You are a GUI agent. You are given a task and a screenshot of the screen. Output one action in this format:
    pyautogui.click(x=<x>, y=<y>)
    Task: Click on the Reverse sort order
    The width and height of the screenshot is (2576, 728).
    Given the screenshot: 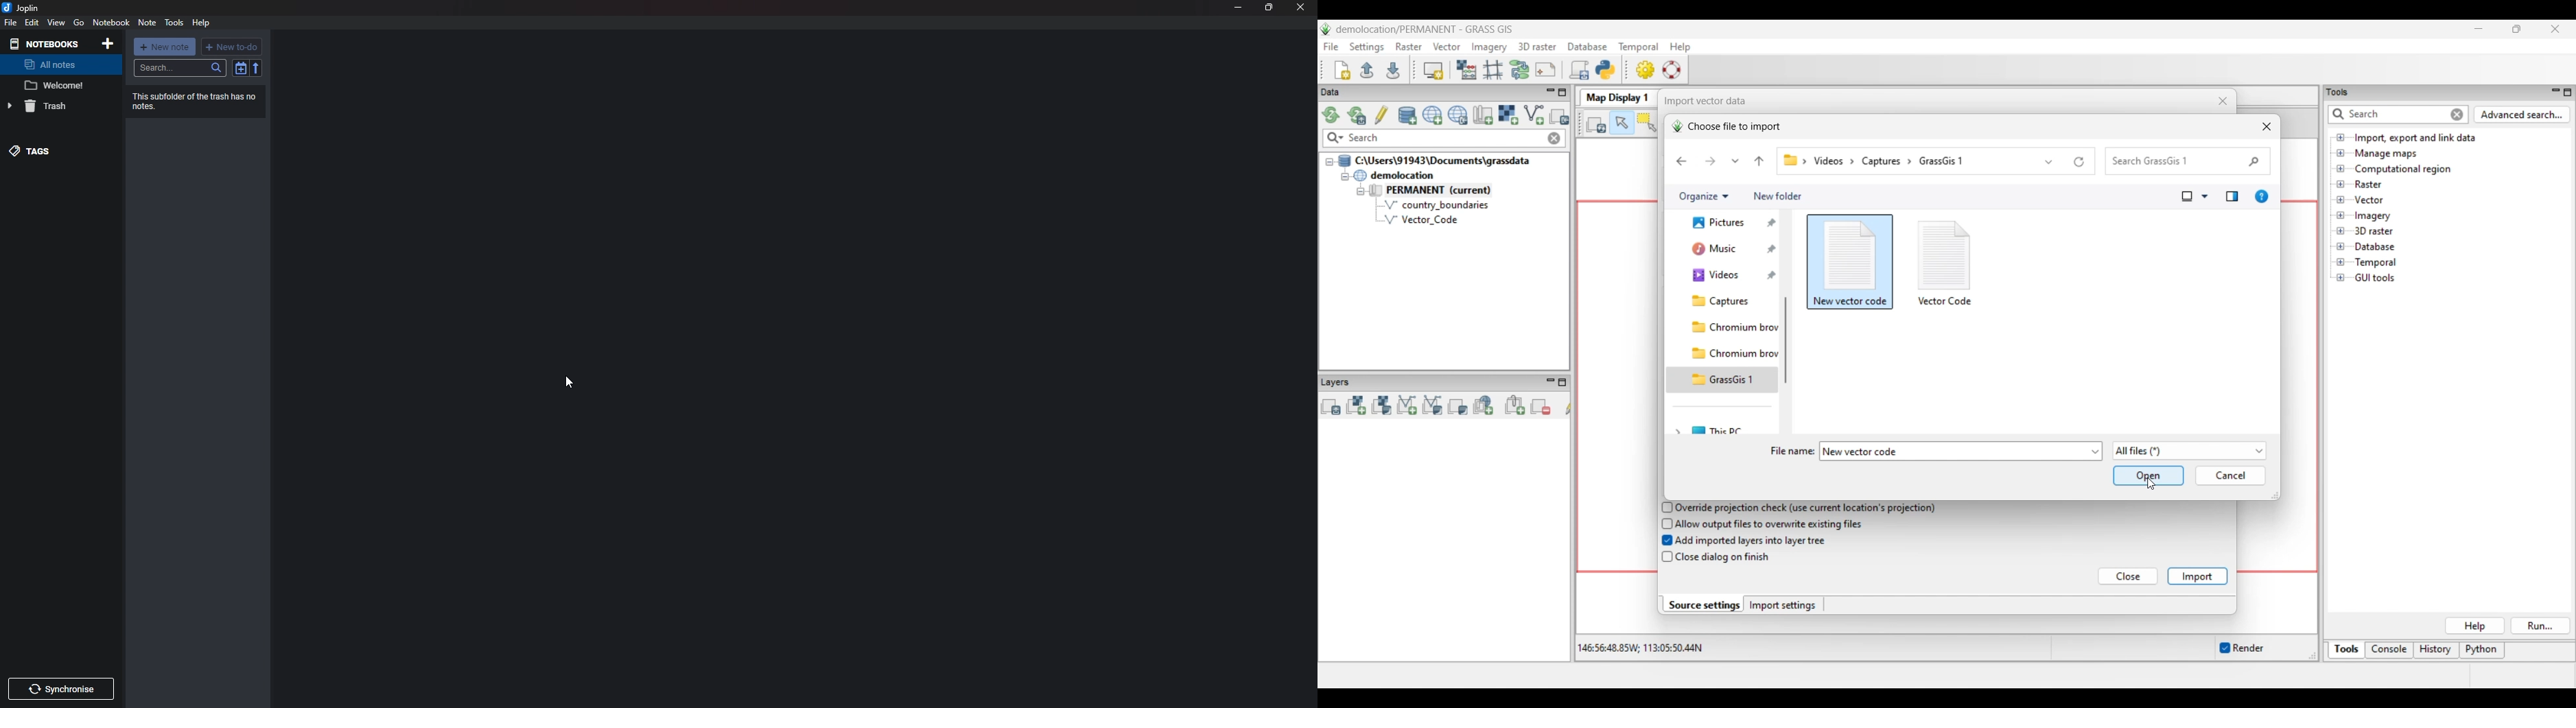 What is the action you would take?
    pyautogui.click(x=255, y=69)
    